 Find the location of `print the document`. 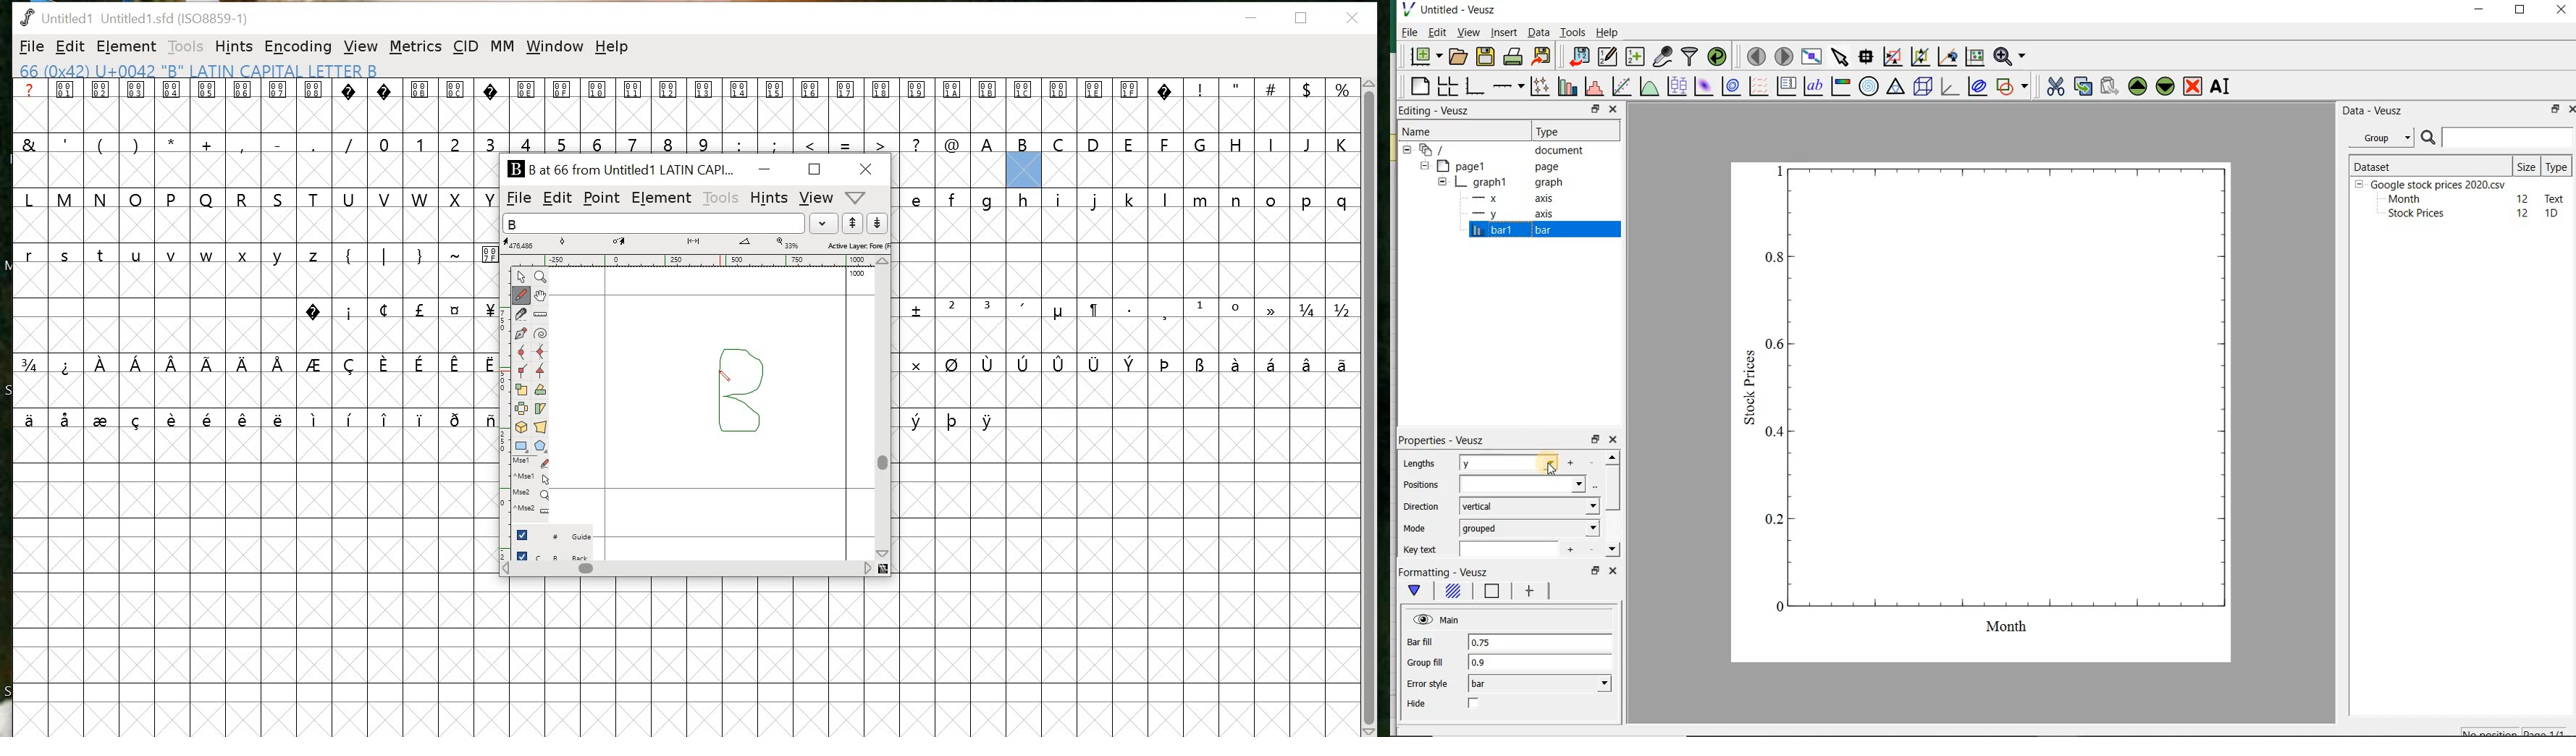

print the document is located at coordinates (1513, 58).